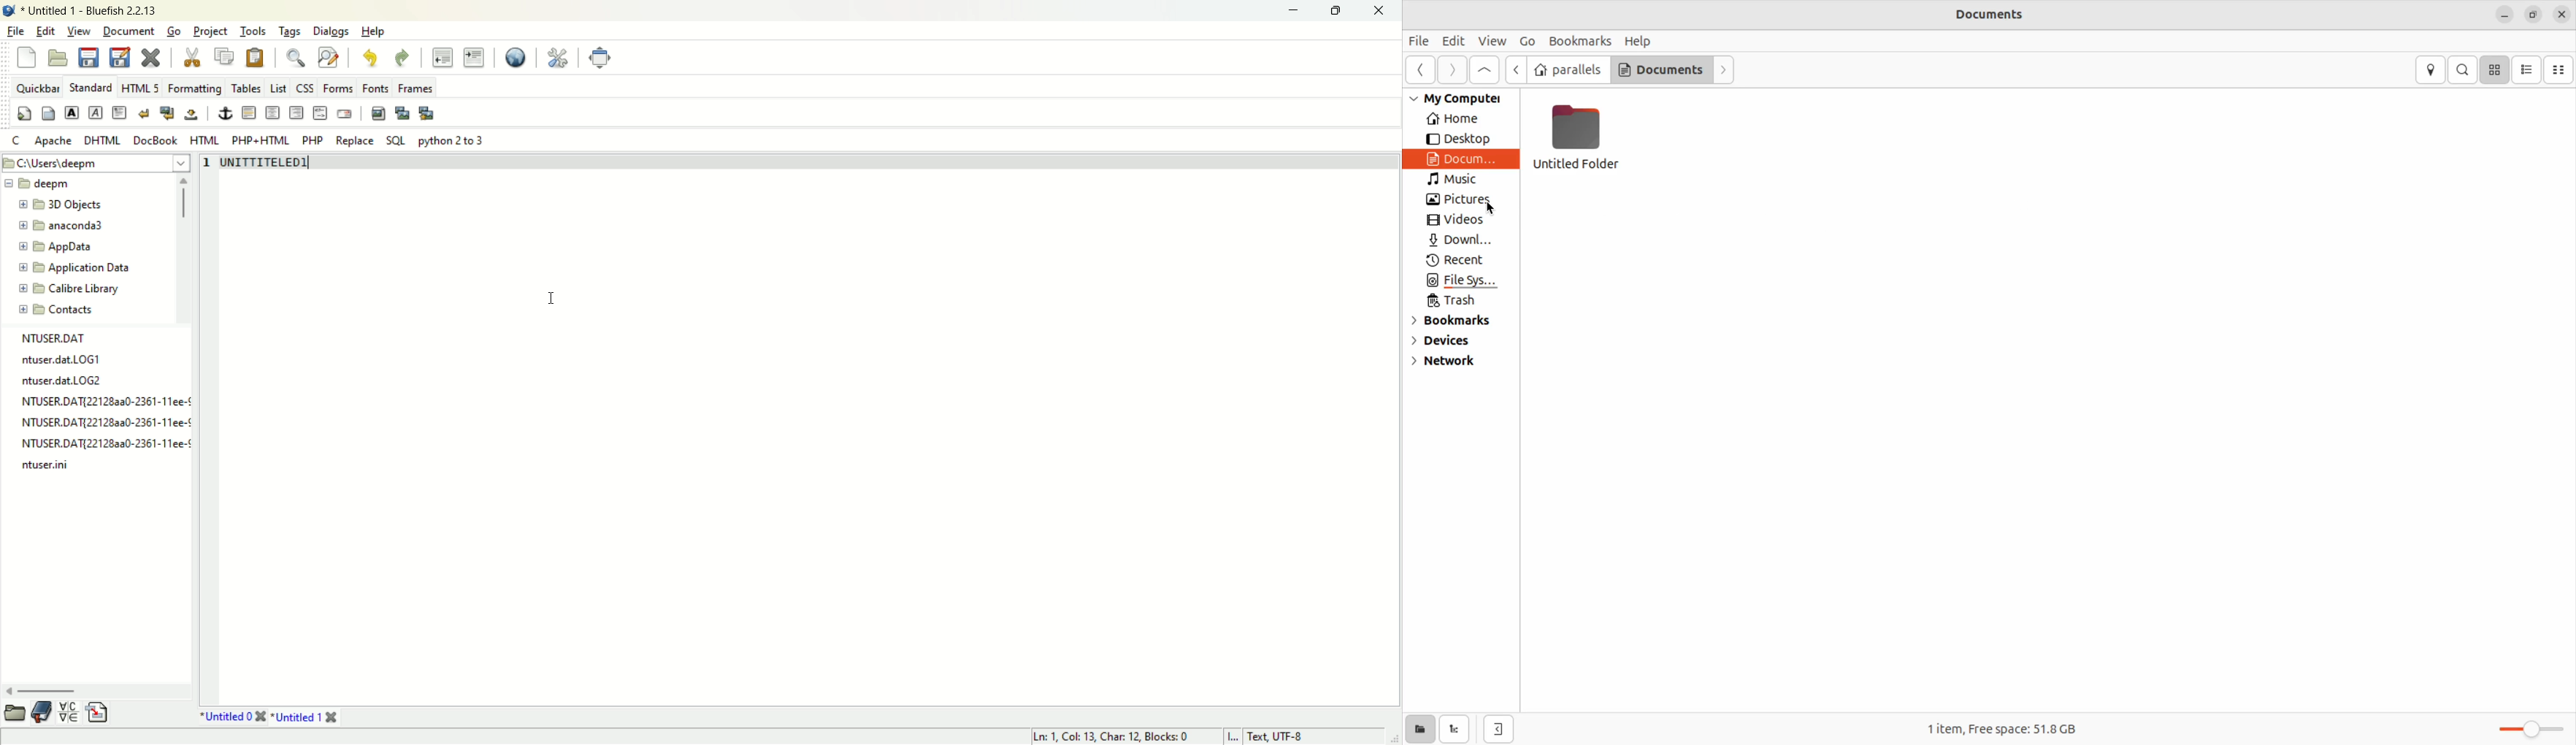 This screenshot has width=2576, height=756. What do you see at coordinates (191, 58) in the screenshot?
I see `cut` at bounding box center [191, 58].